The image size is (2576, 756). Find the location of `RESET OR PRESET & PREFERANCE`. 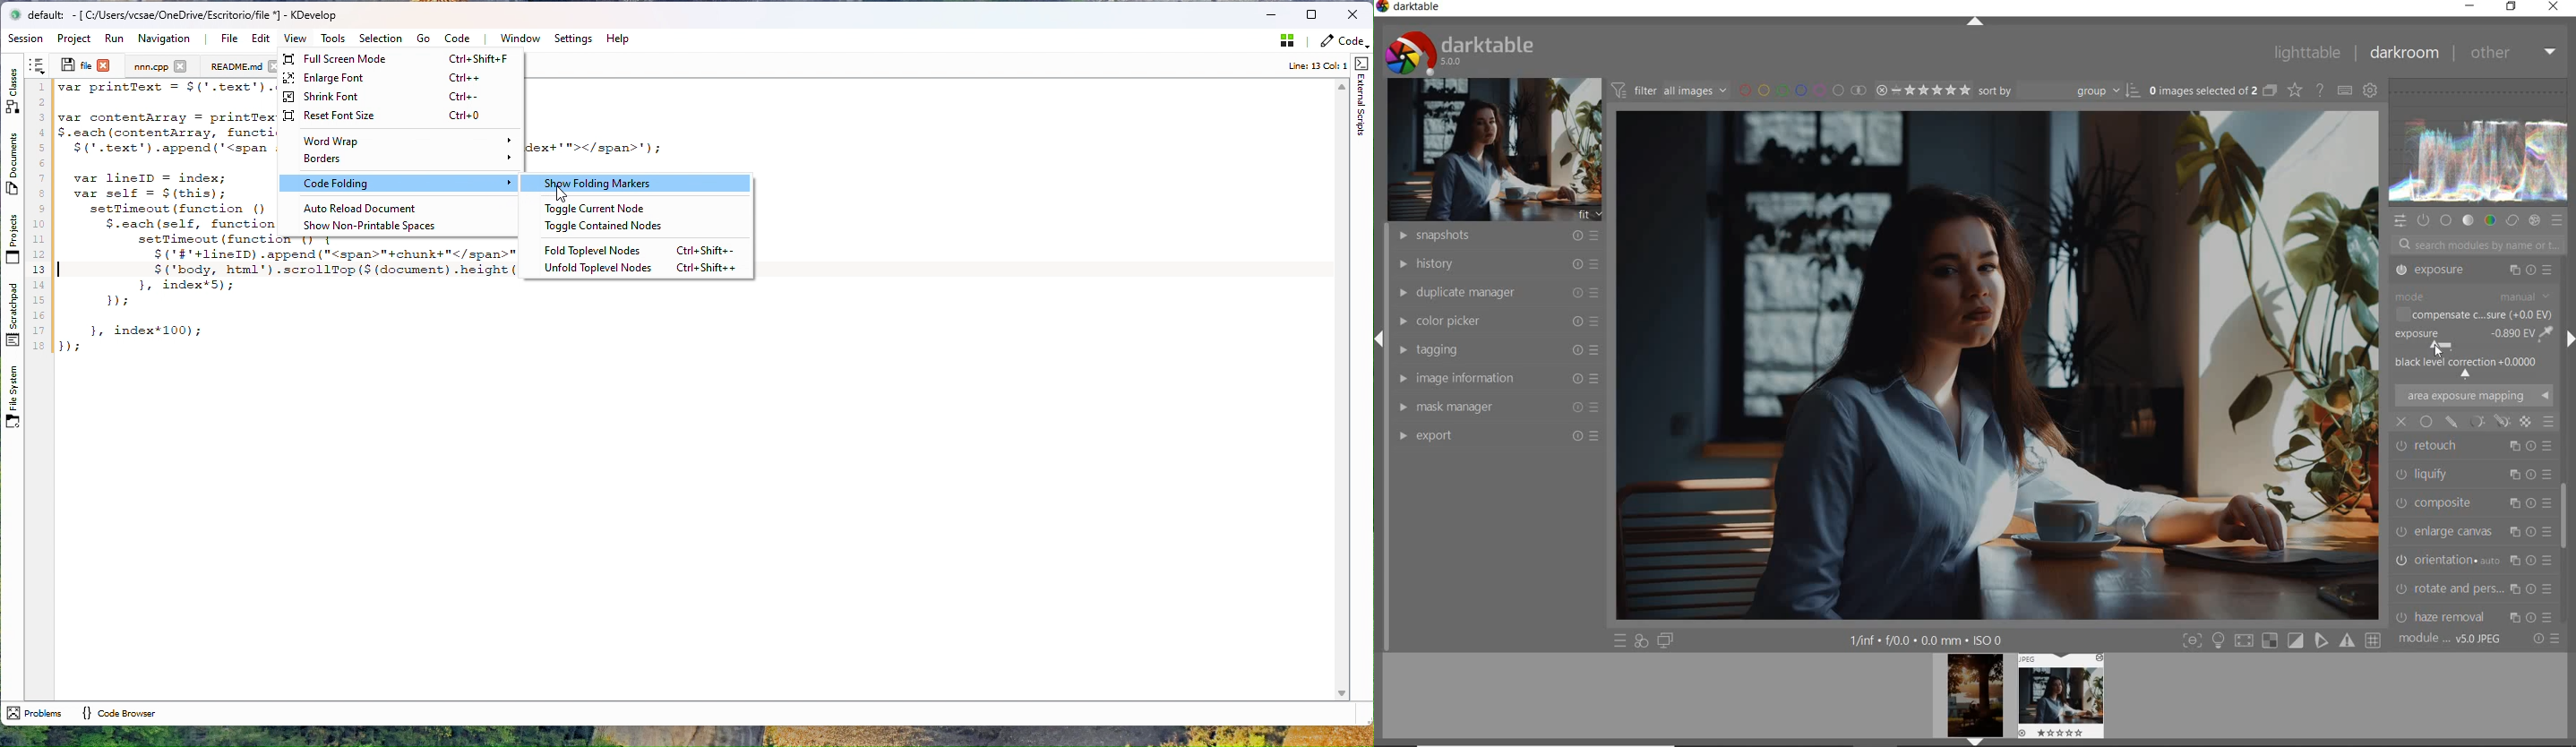

RESET OR PRESET & PREFERANCE is located at coordinates (2545, 641).